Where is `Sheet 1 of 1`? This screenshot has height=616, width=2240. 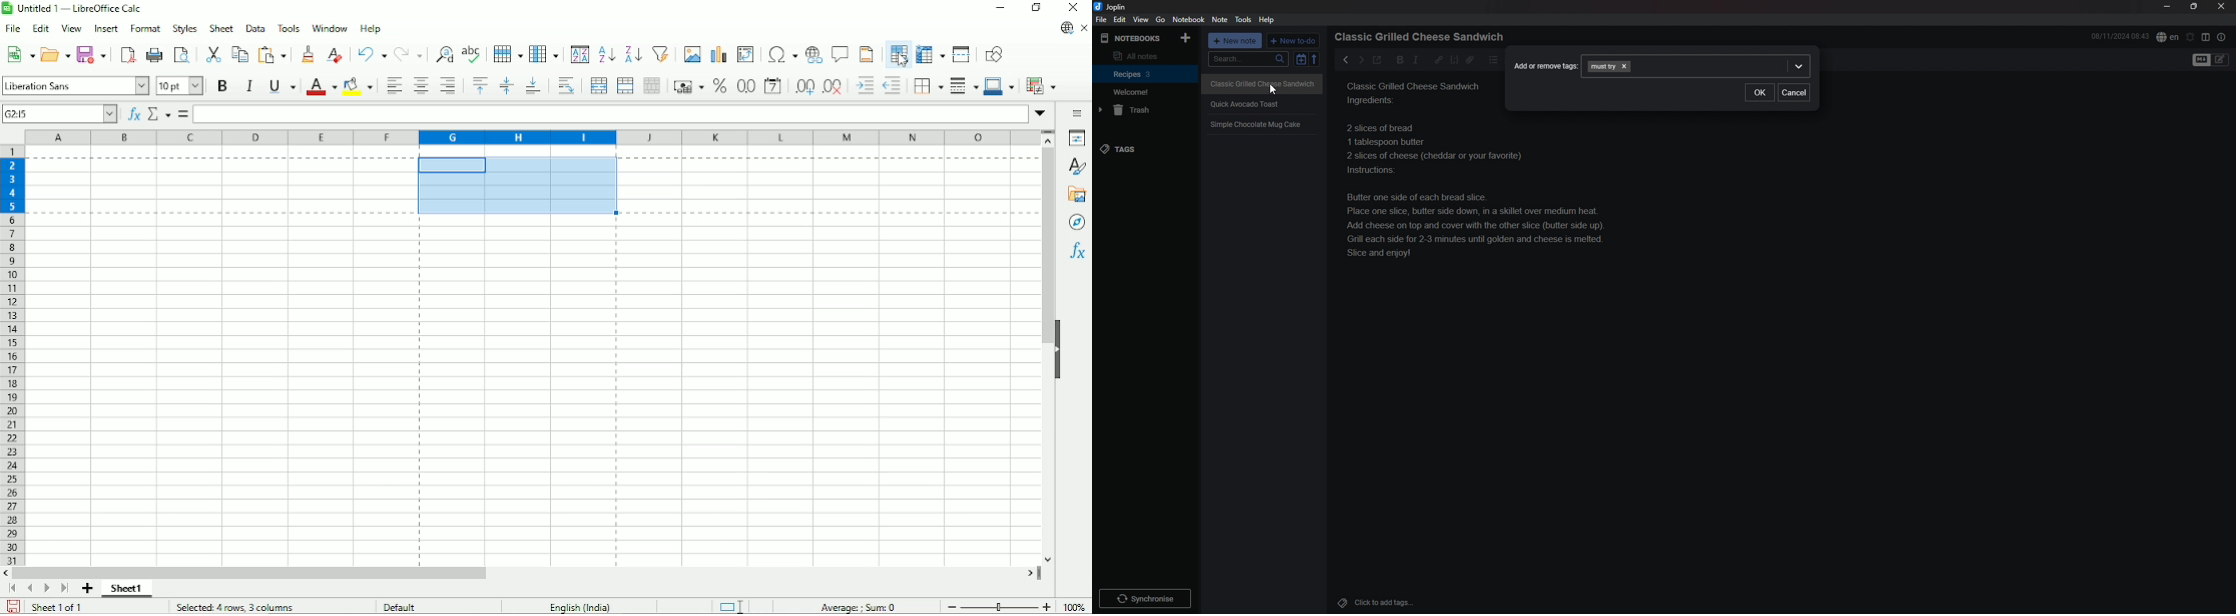
Sheet 1 of 1 is located at coordinates (59, 607).